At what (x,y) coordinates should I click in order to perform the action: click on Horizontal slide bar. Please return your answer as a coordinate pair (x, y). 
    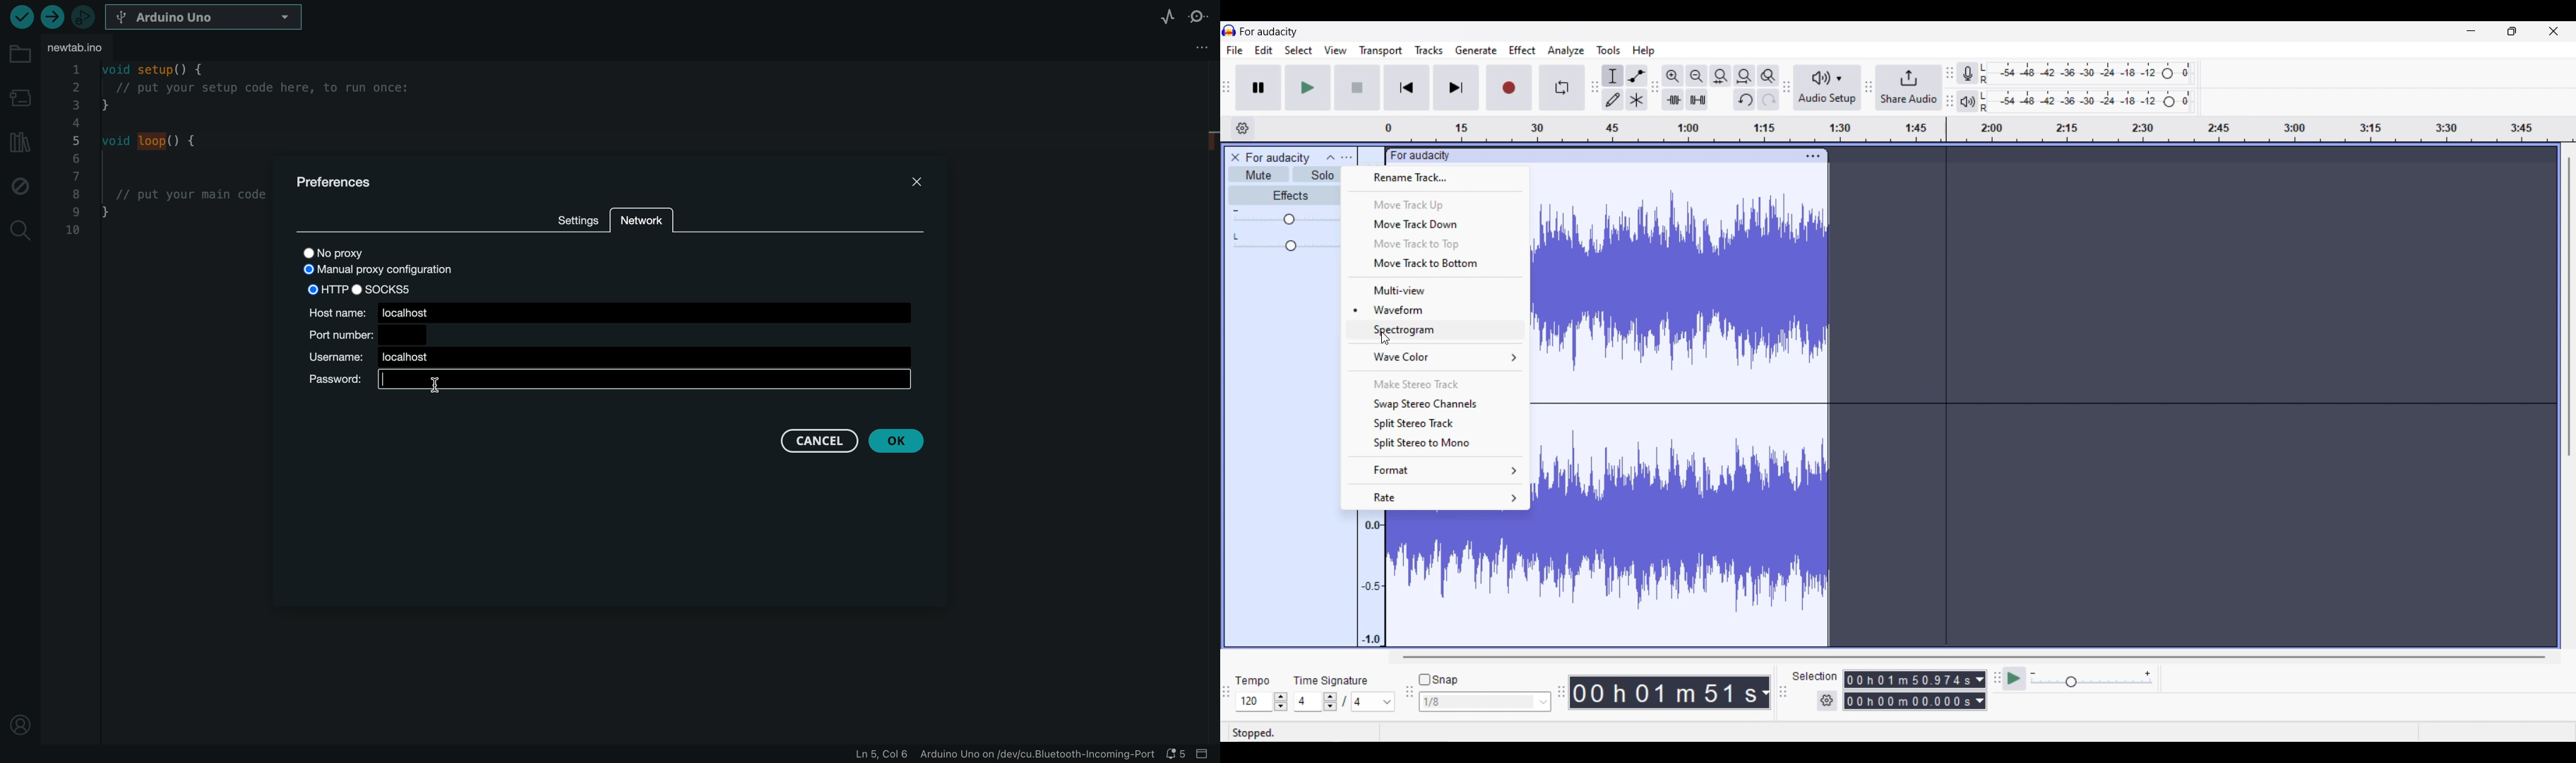
    Looking at the image, I should click on (1973, 656).